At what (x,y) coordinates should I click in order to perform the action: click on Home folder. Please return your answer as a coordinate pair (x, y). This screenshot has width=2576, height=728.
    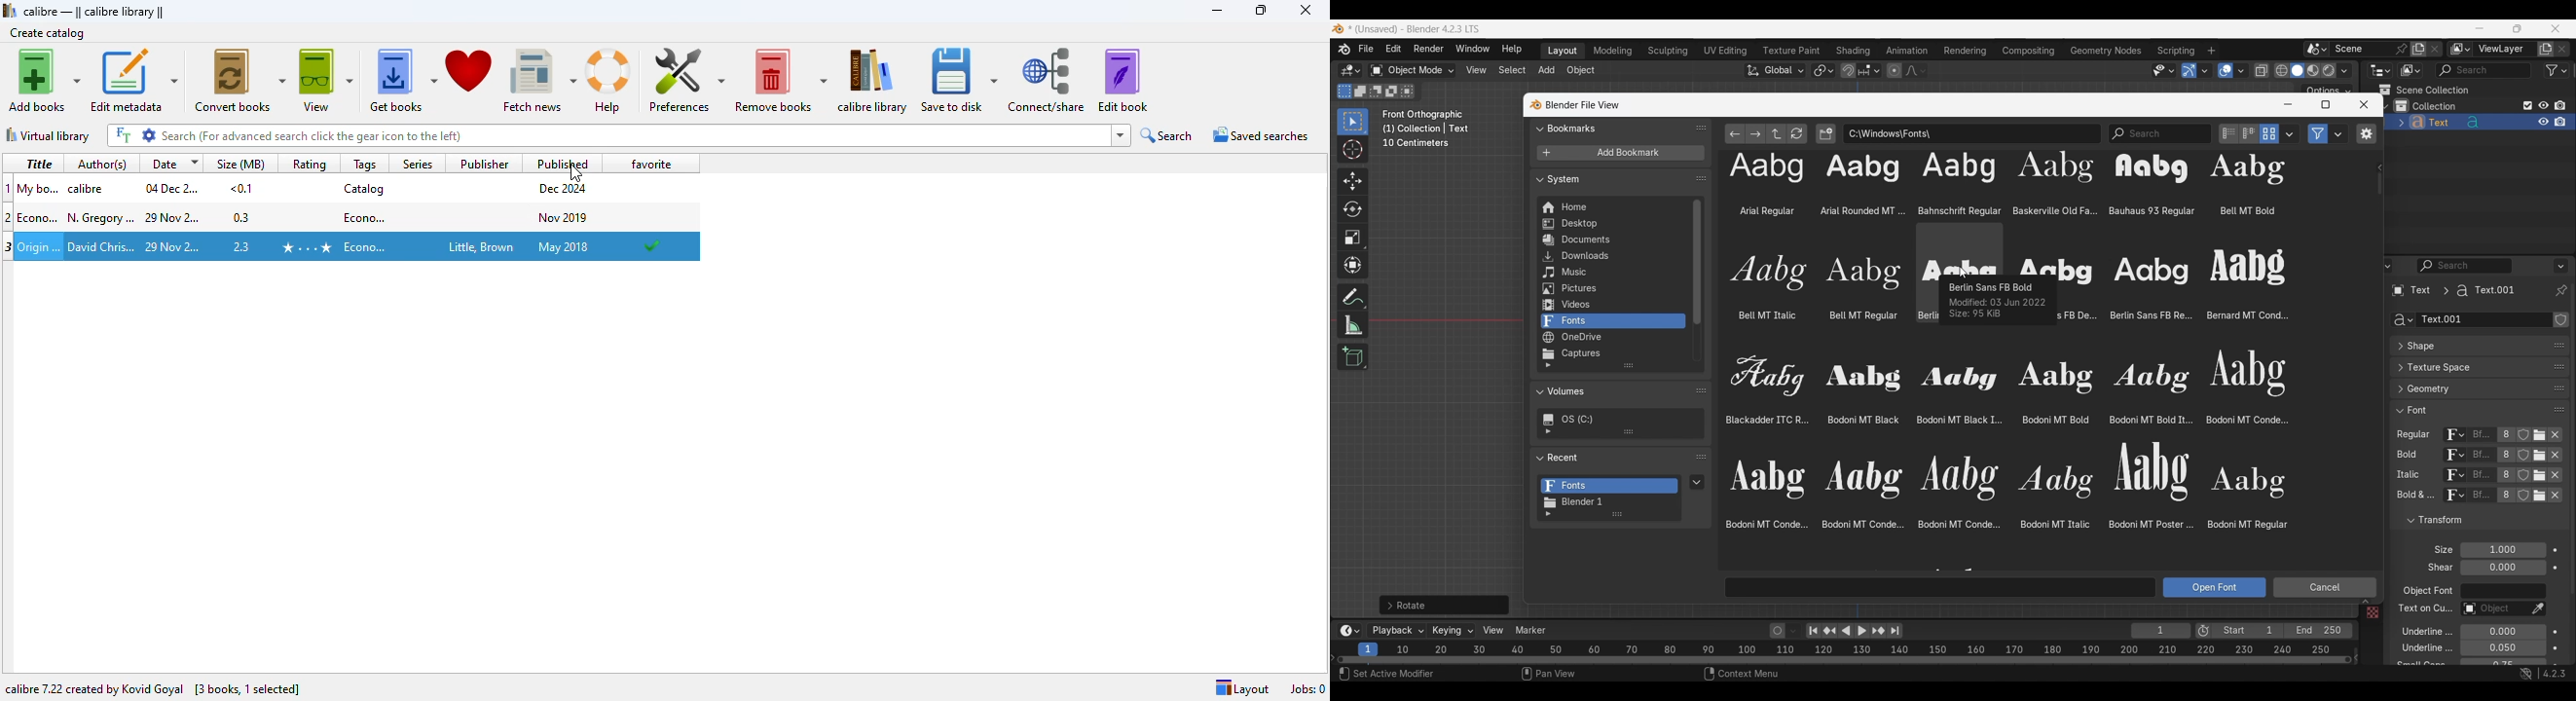
    Looking at the image, I should click on (1612, 207).